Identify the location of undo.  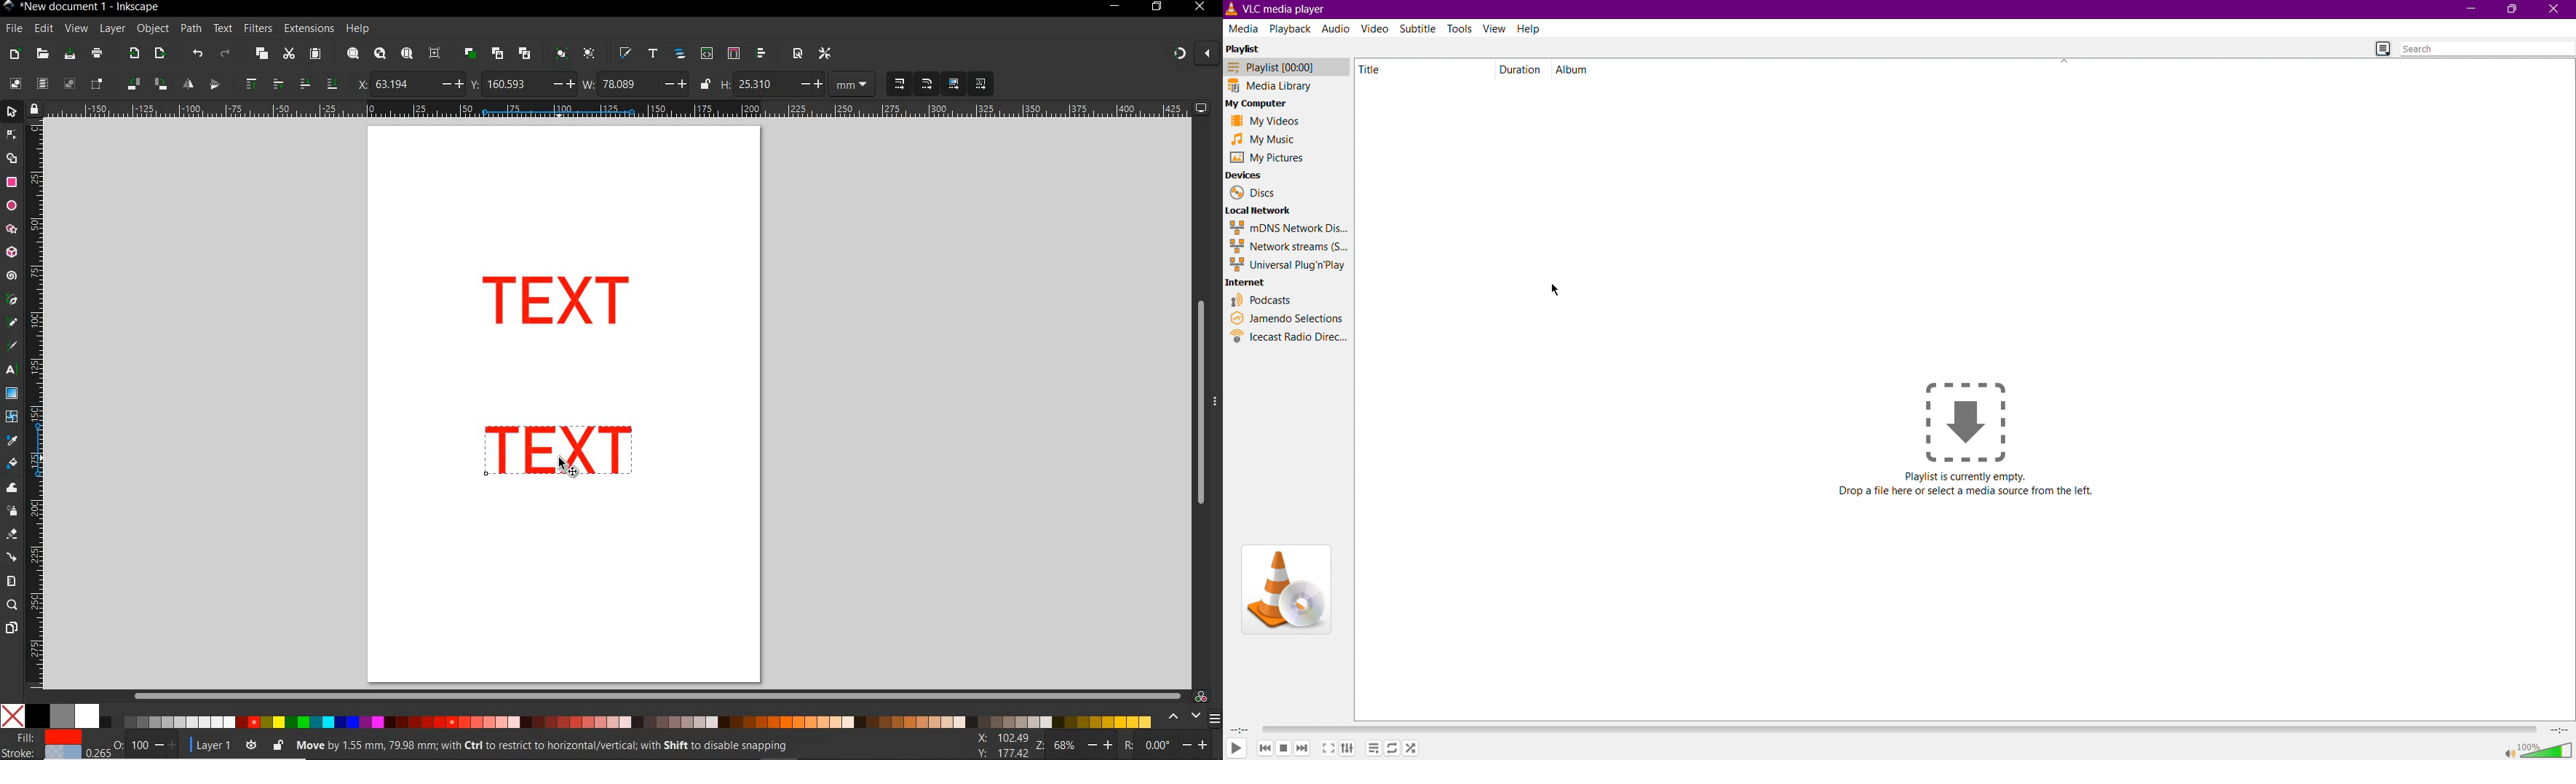
(197, 54).